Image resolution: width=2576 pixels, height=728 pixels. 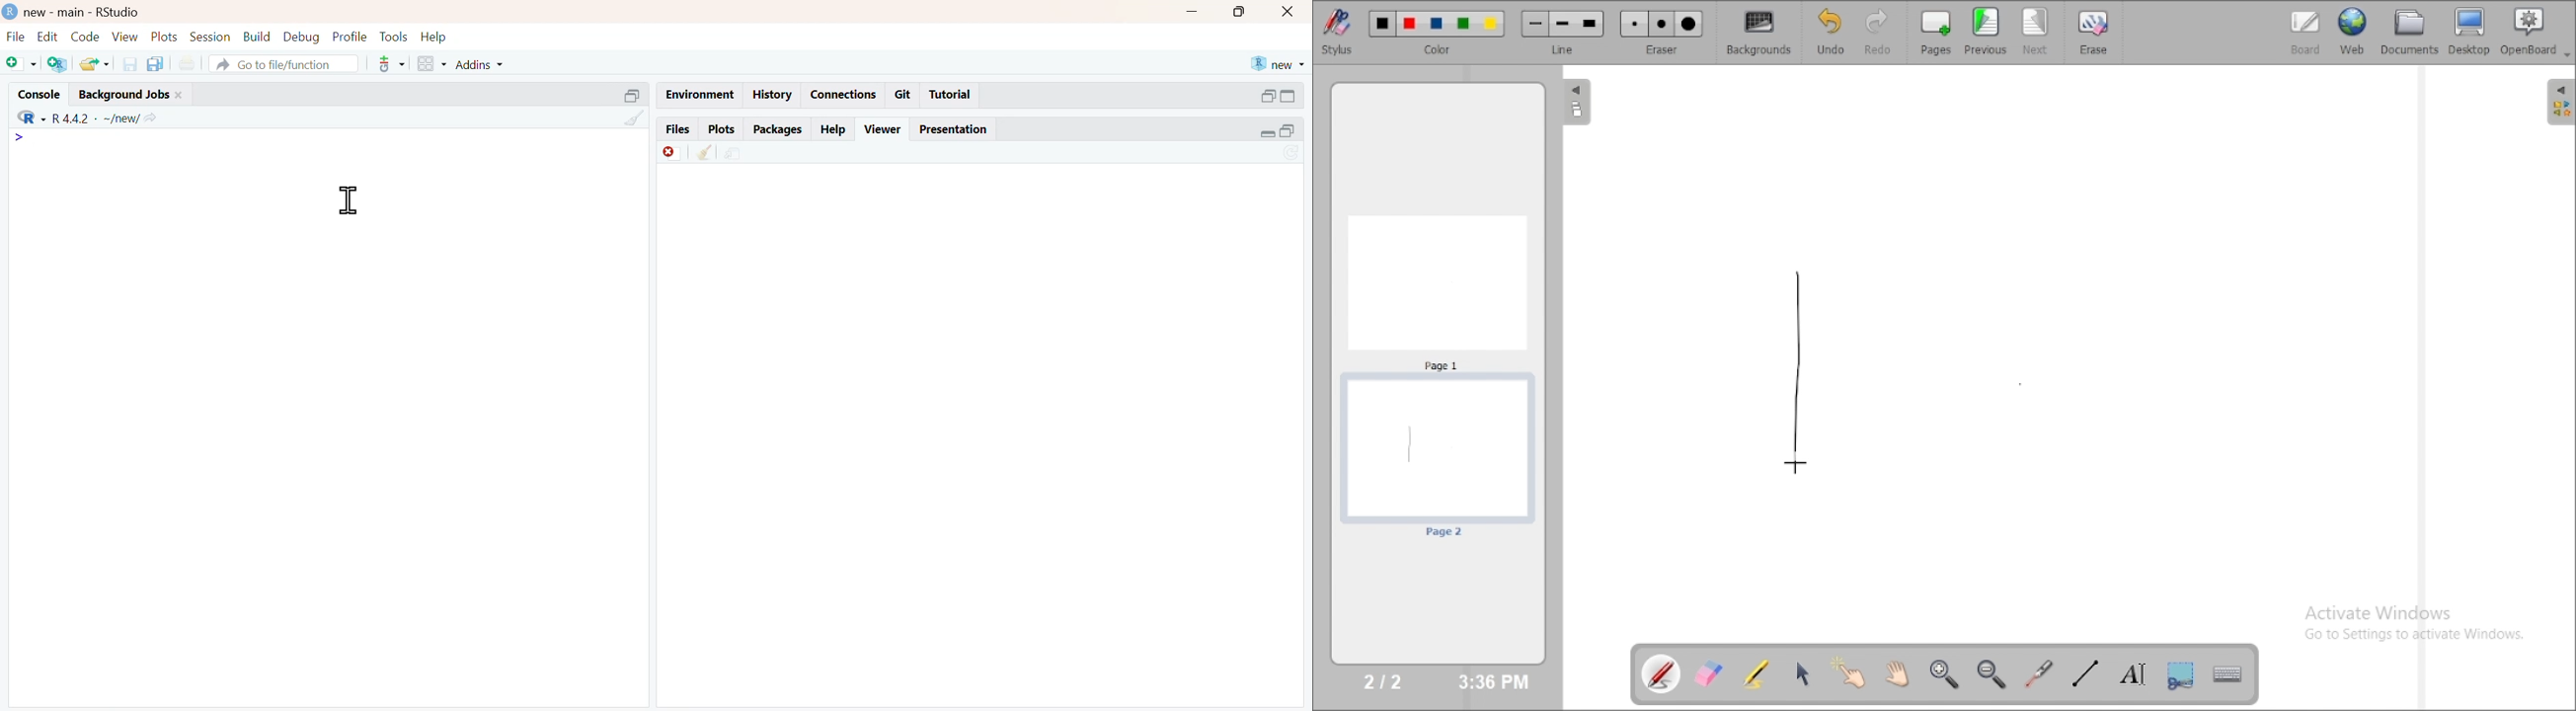 What do you see at coordinates (479, 65) in the screenshot?
I see `Addins +` at bounding box center [479, 65].